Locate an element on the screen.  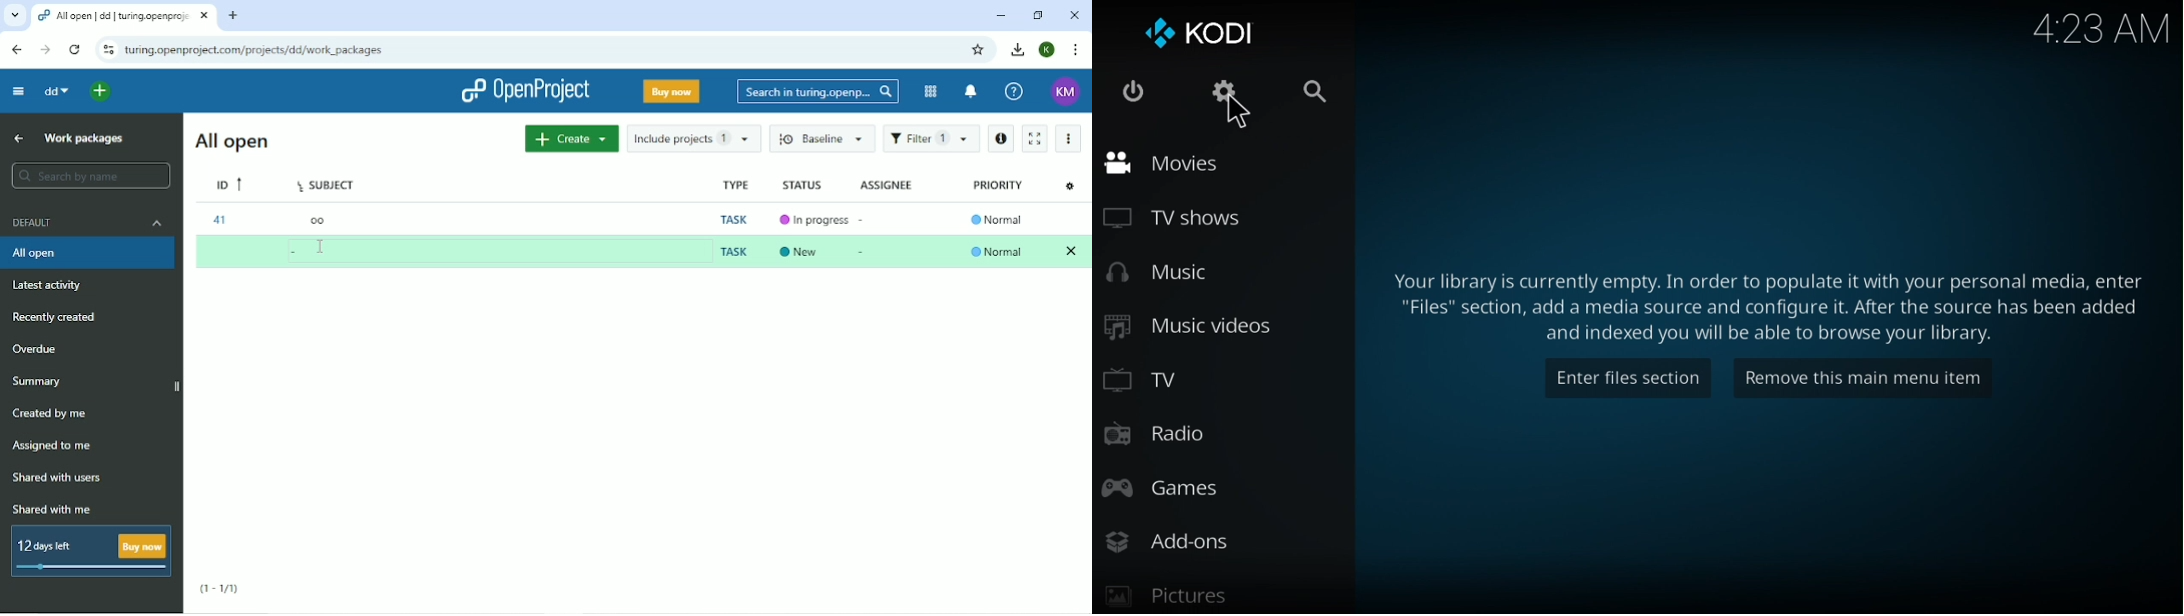
Site is located at coordinates (255, 51).